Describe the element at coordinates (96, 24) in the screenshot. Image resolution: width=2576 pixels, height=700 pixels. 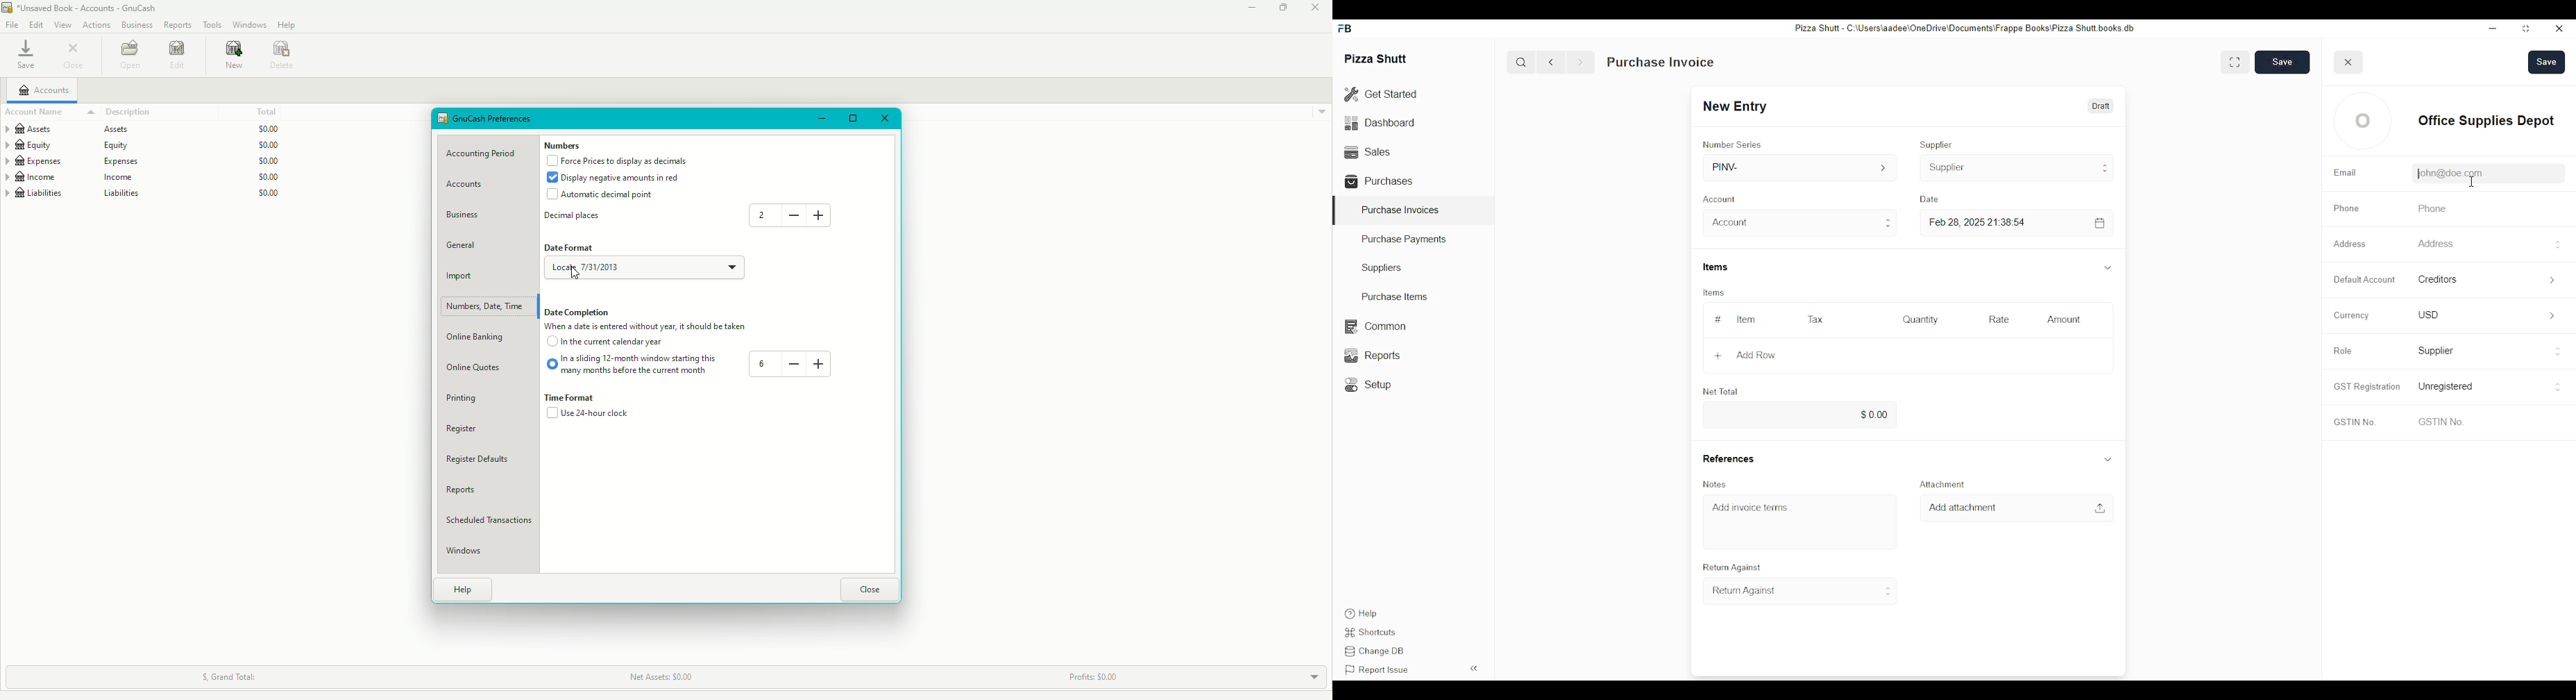
I see `Actions` at that location.